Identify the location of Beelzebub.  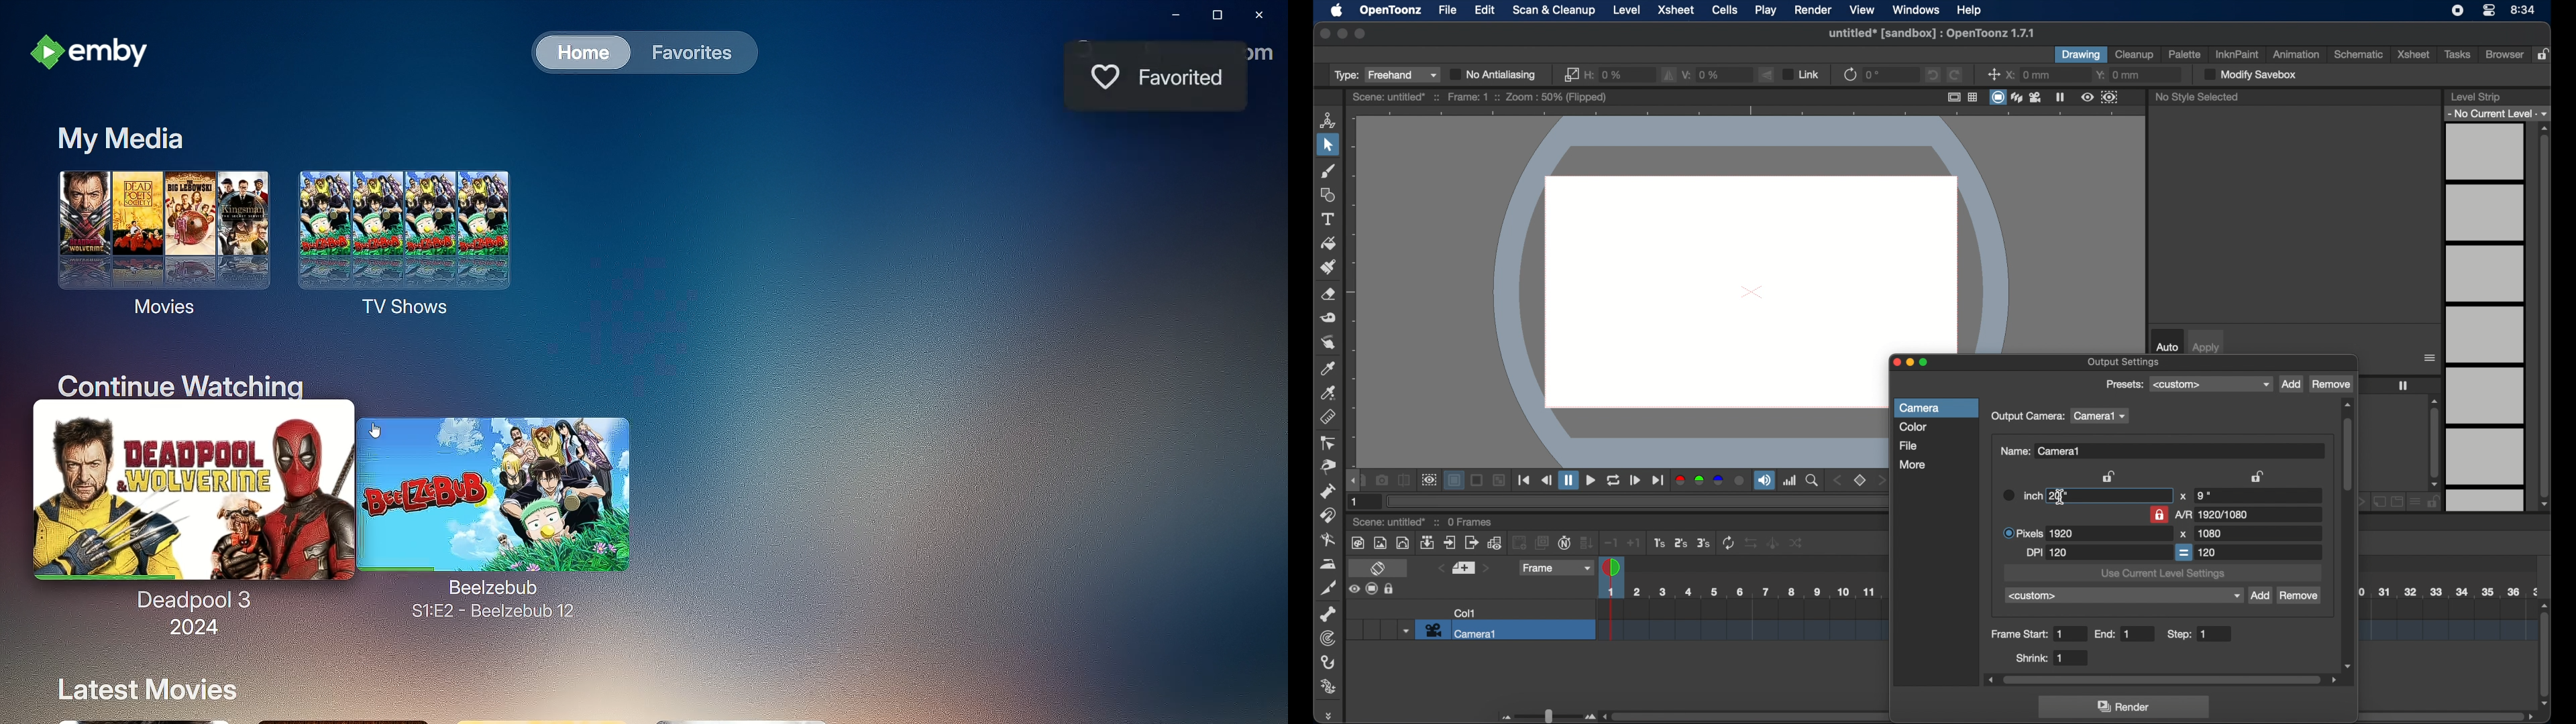
(508, 502).